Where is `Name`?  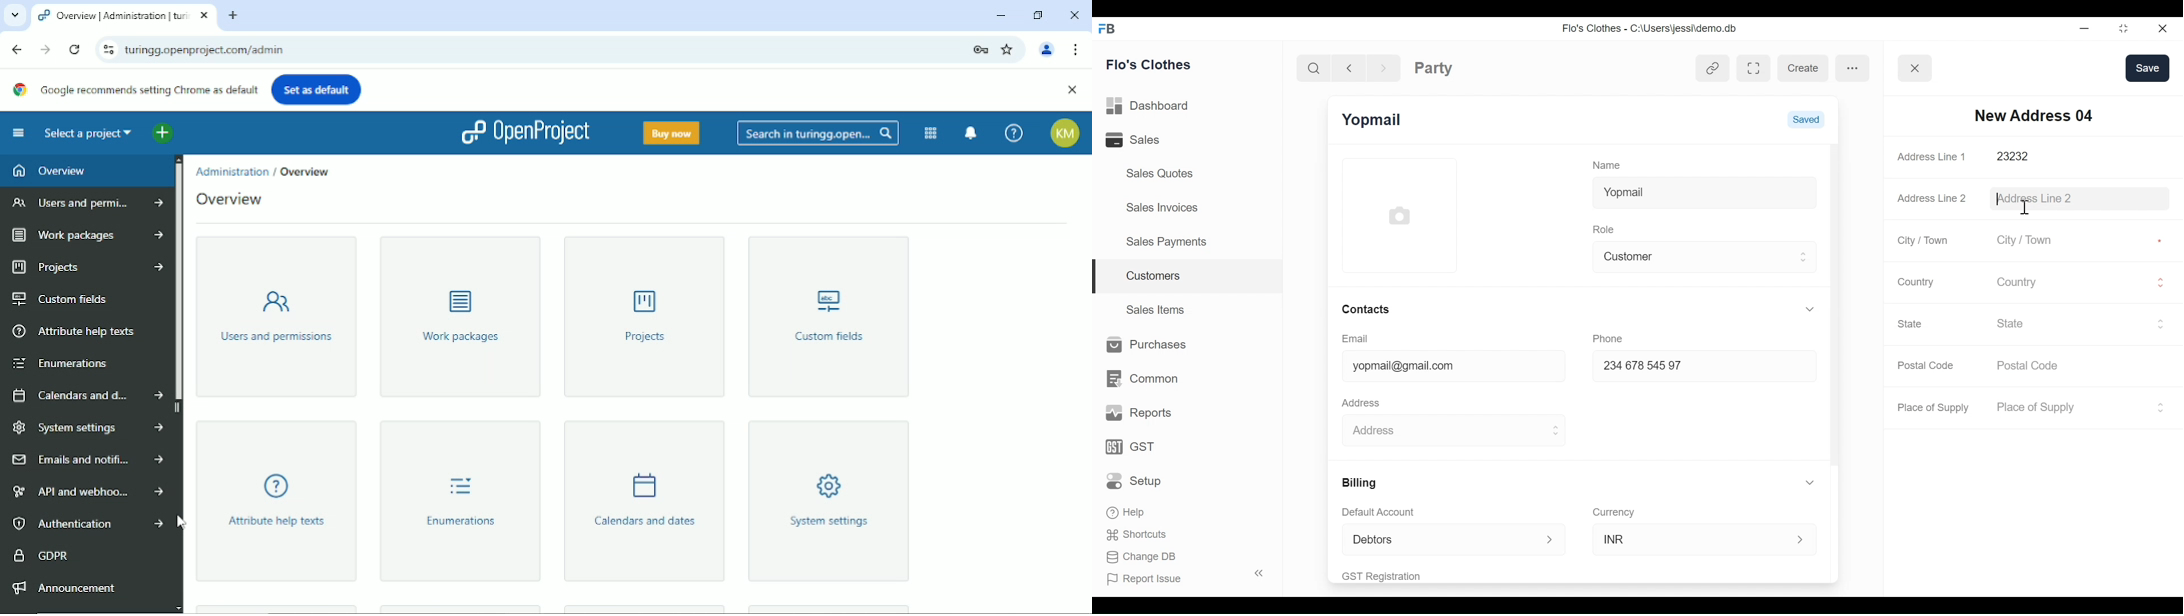 Name is located at coordinates (1609, 164).